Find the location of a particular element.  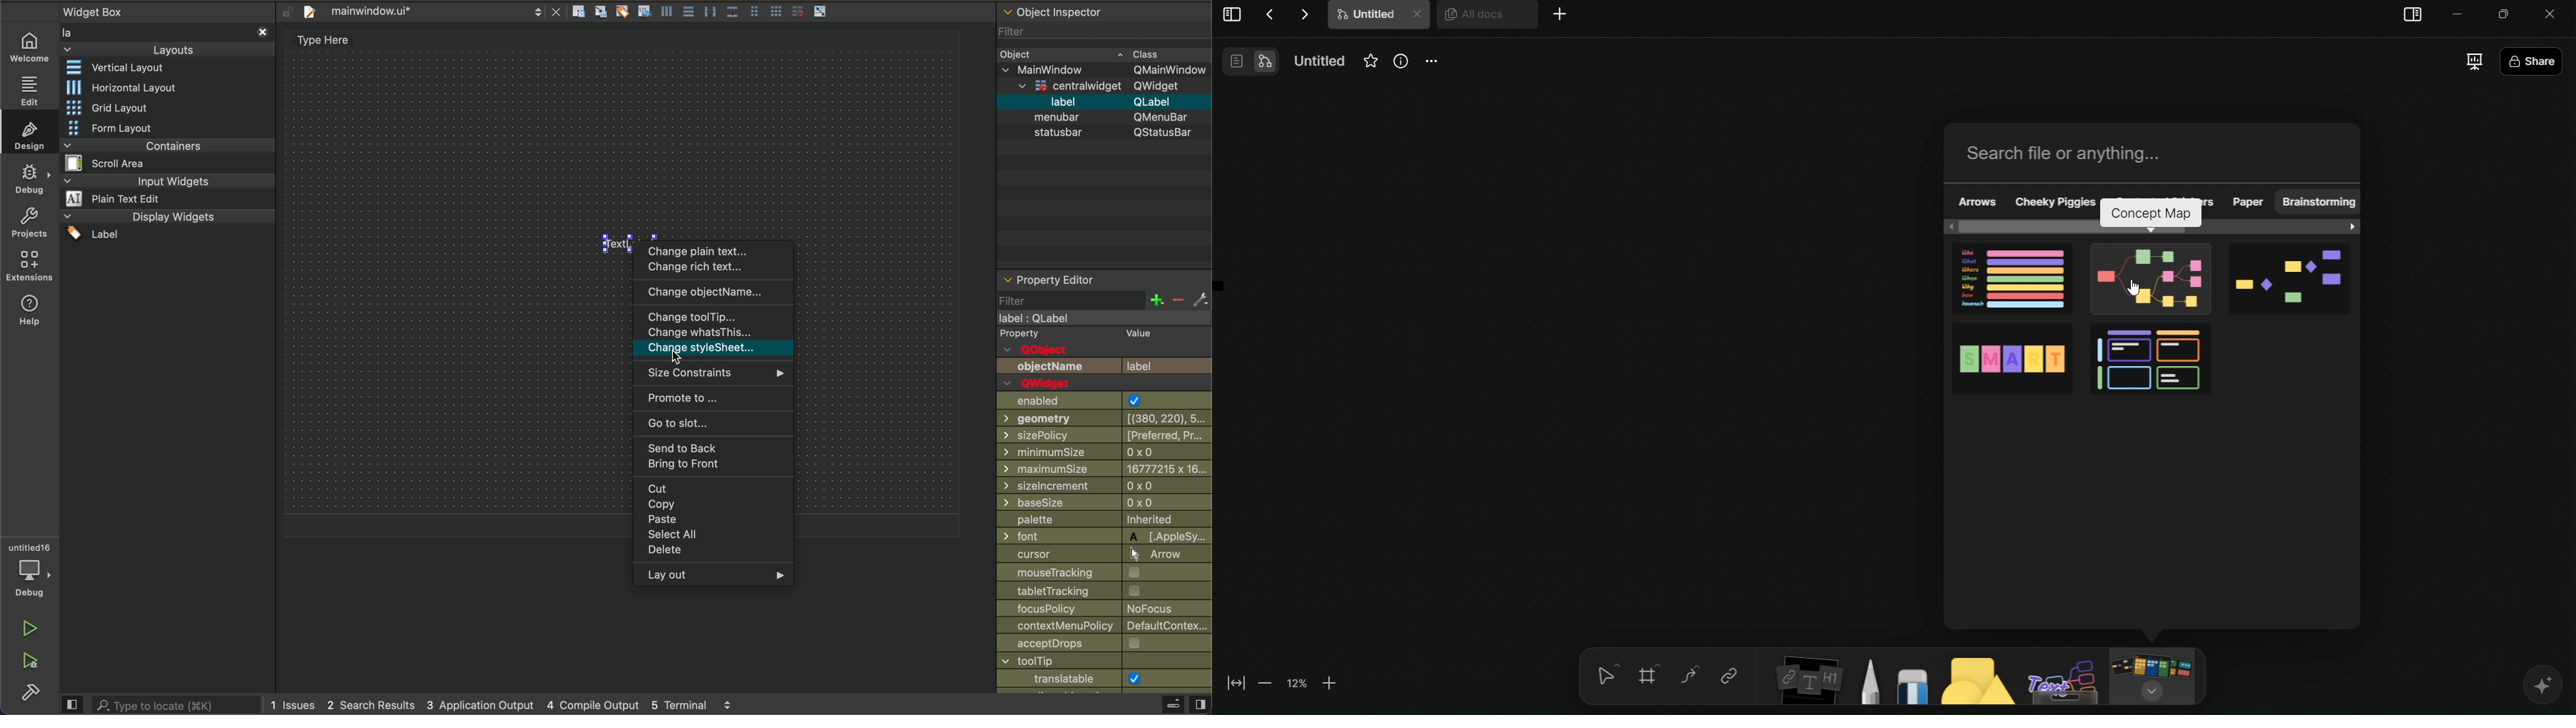

tool tip is located at coordinates (714, 316).